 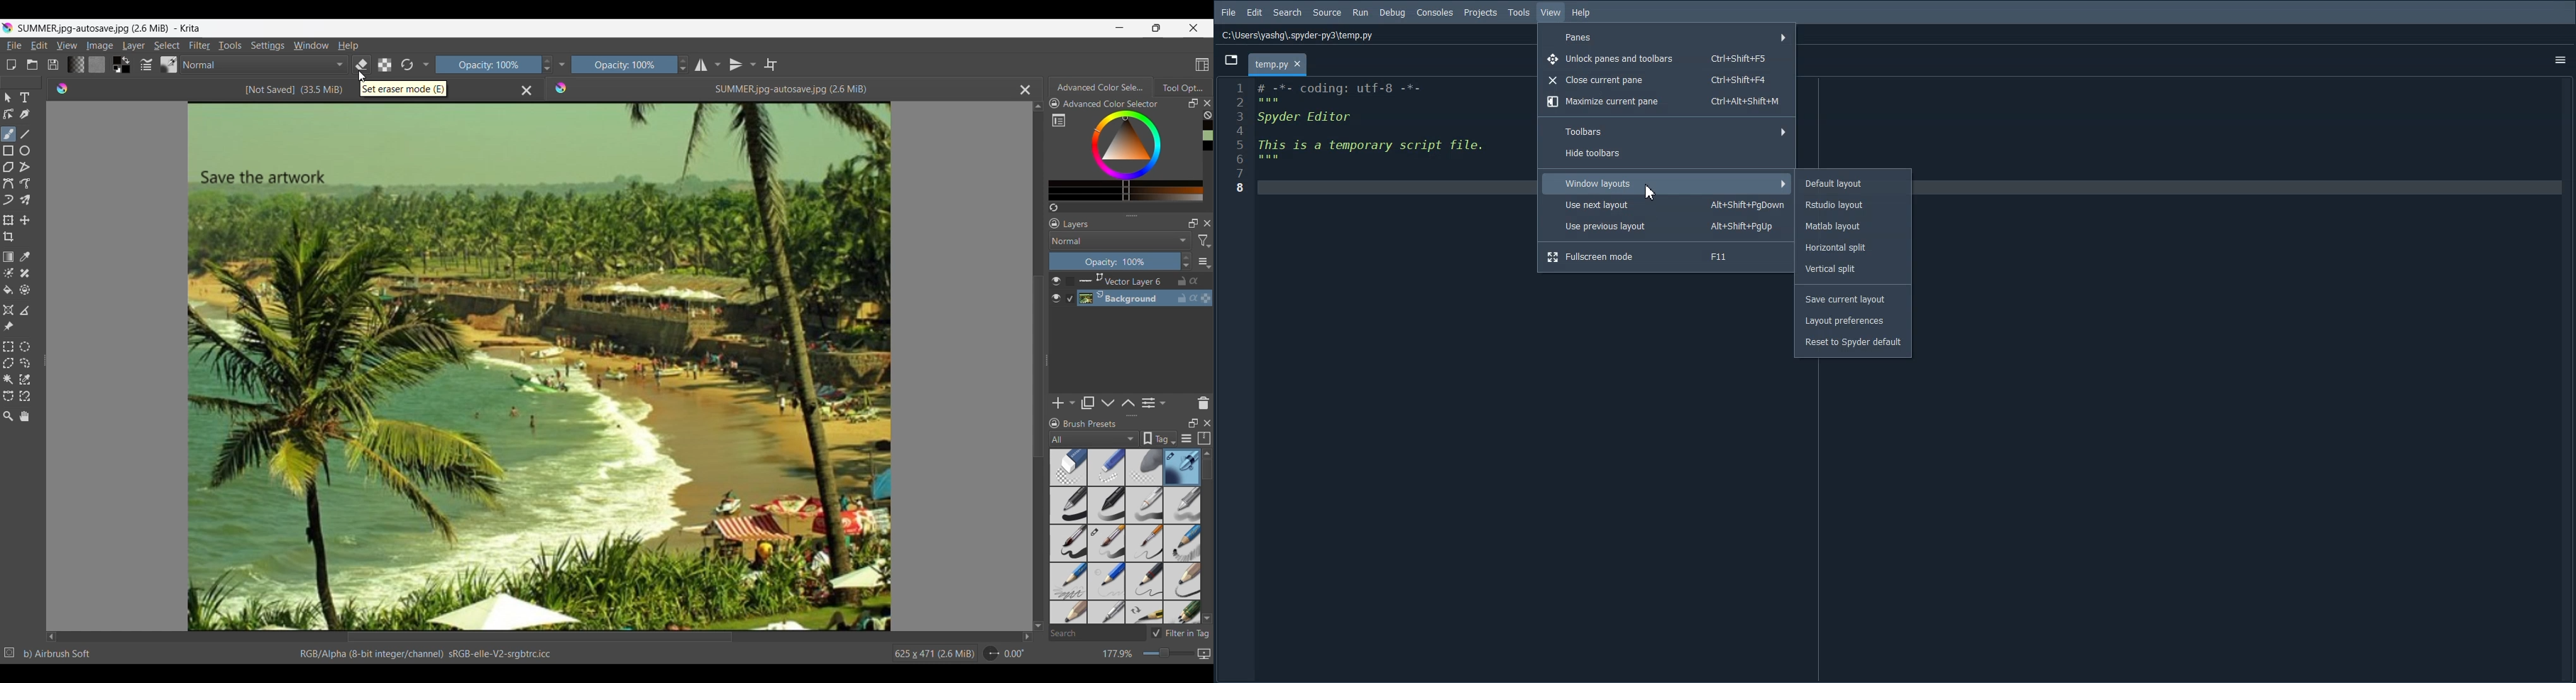 What do you see at coordinates (25, 273) in the screenshot?
I see `Smart patch tool` at bounding box center [25, 273].